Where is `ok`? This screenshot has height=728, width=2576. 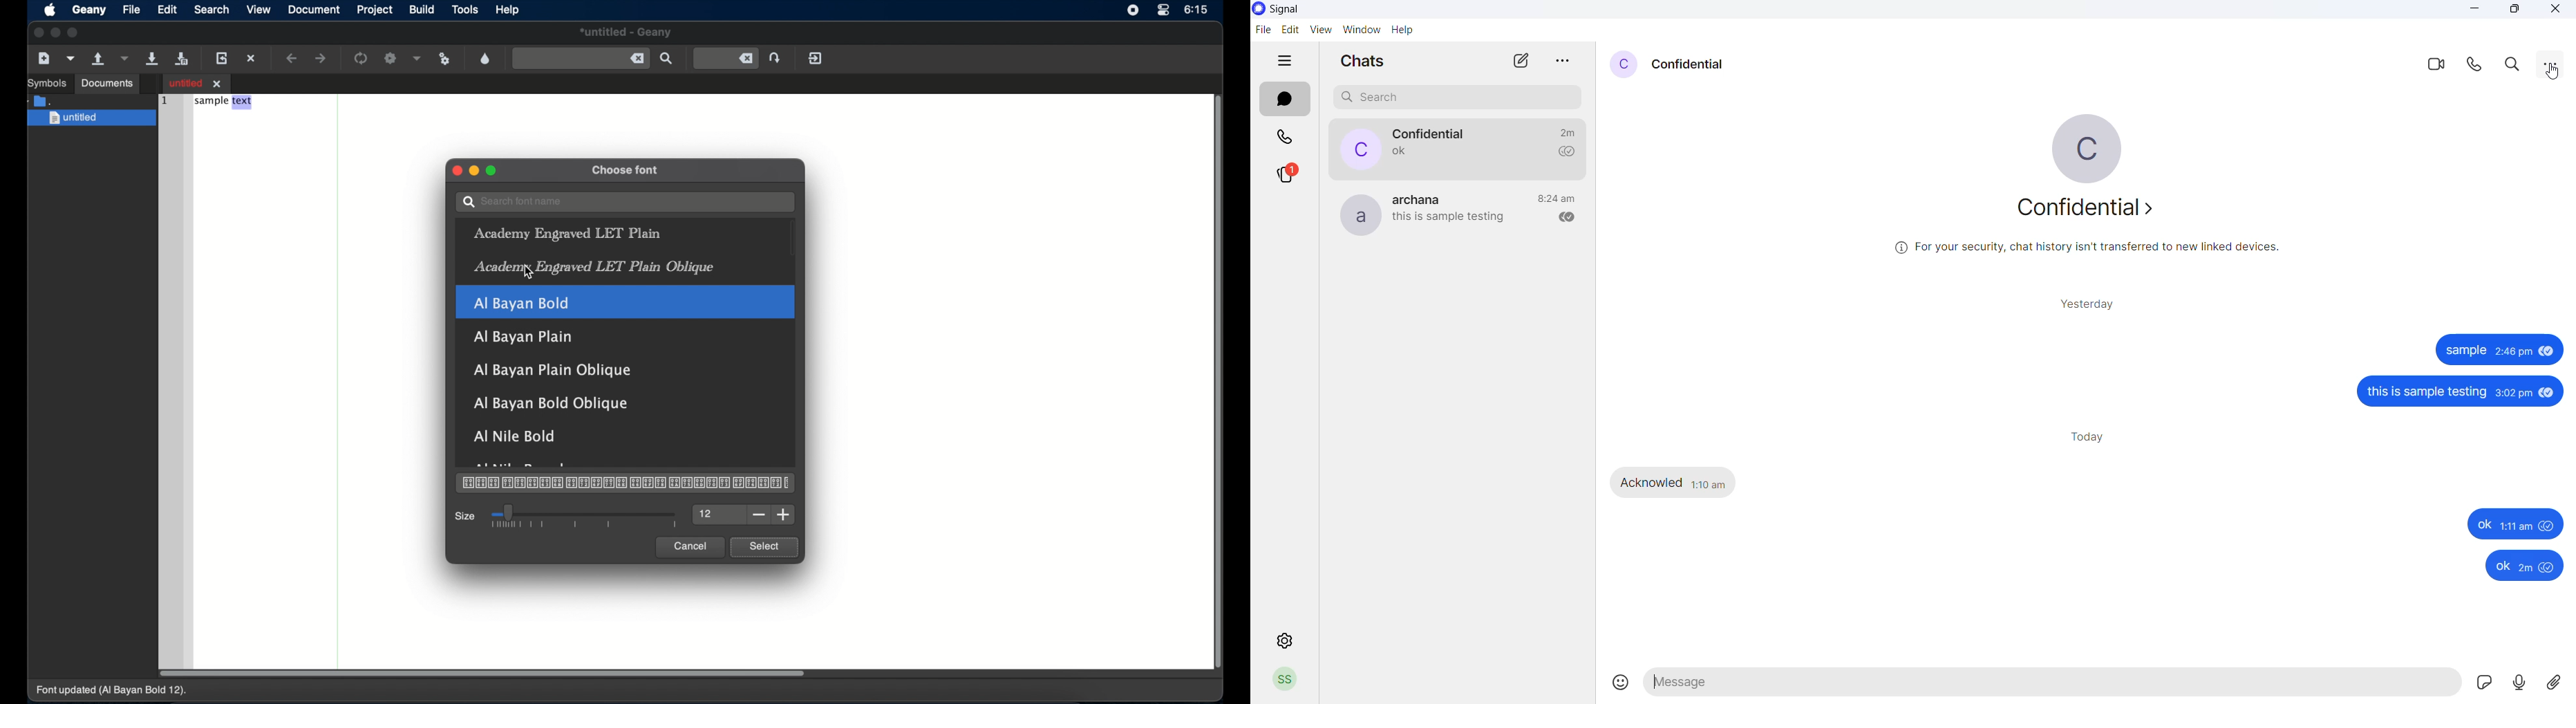
ok is located at coordinates (2510, 524).